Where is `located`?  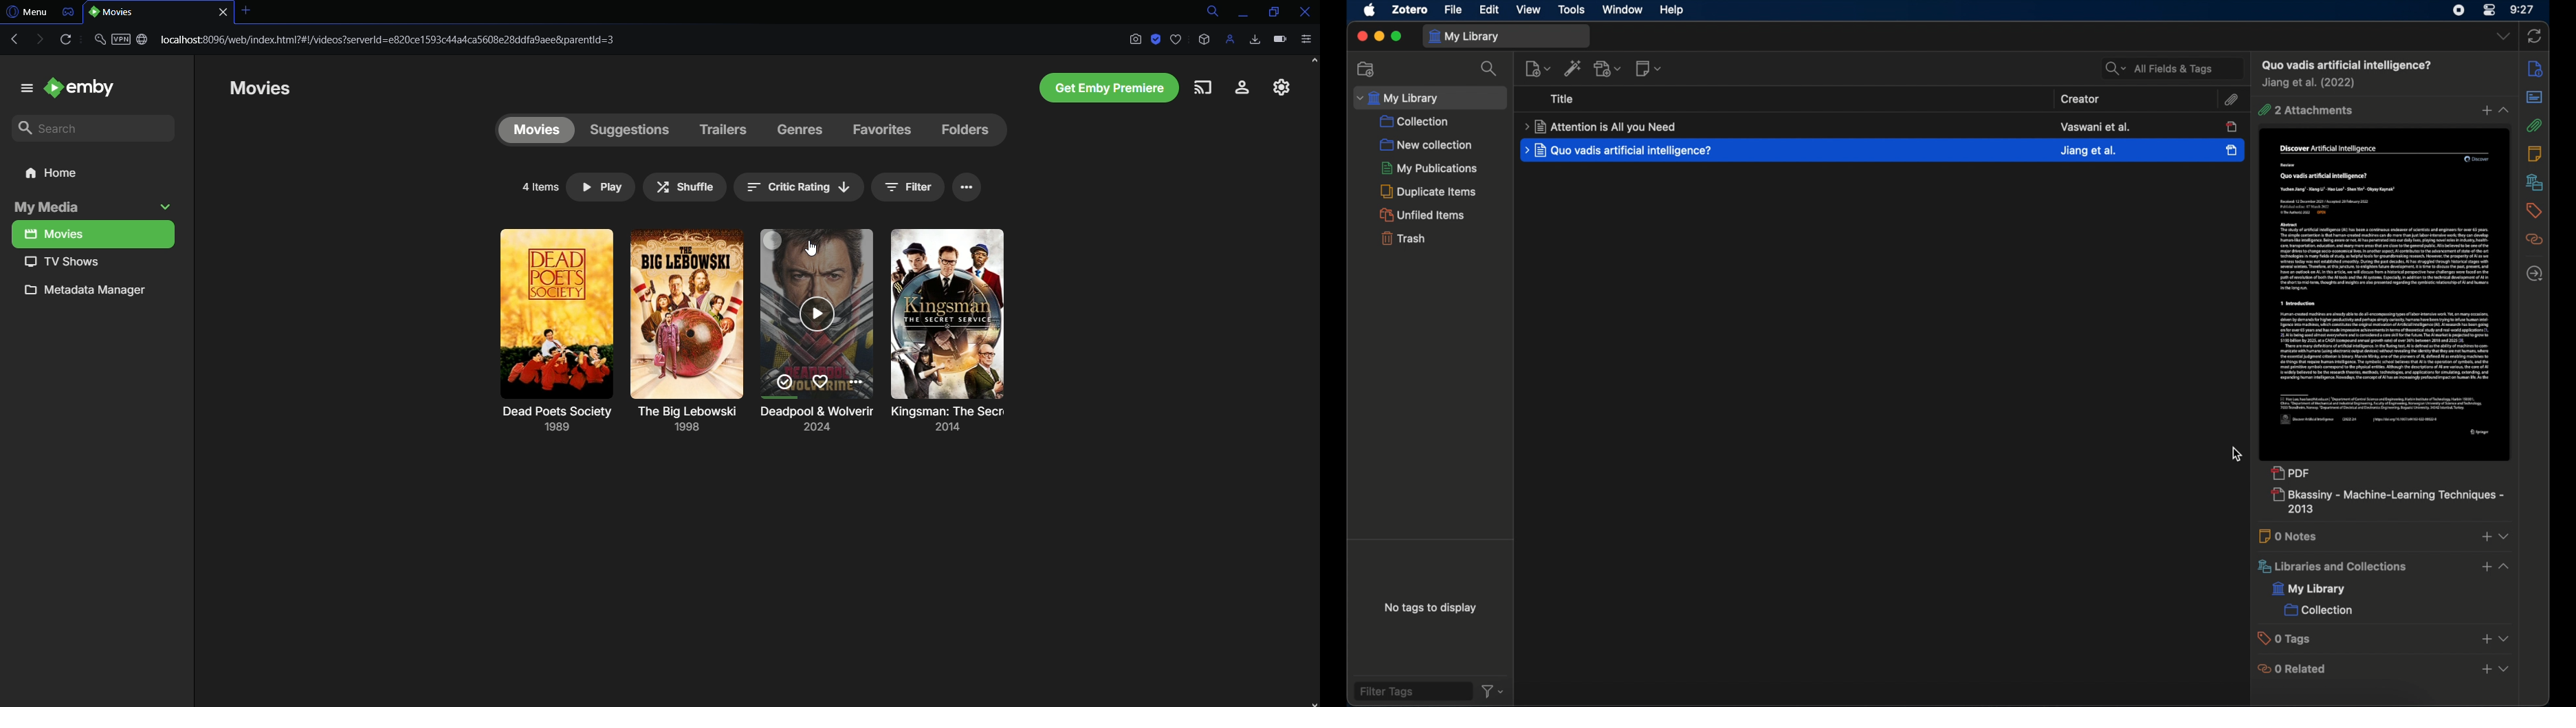
located is located at coordinates (2535, 274).